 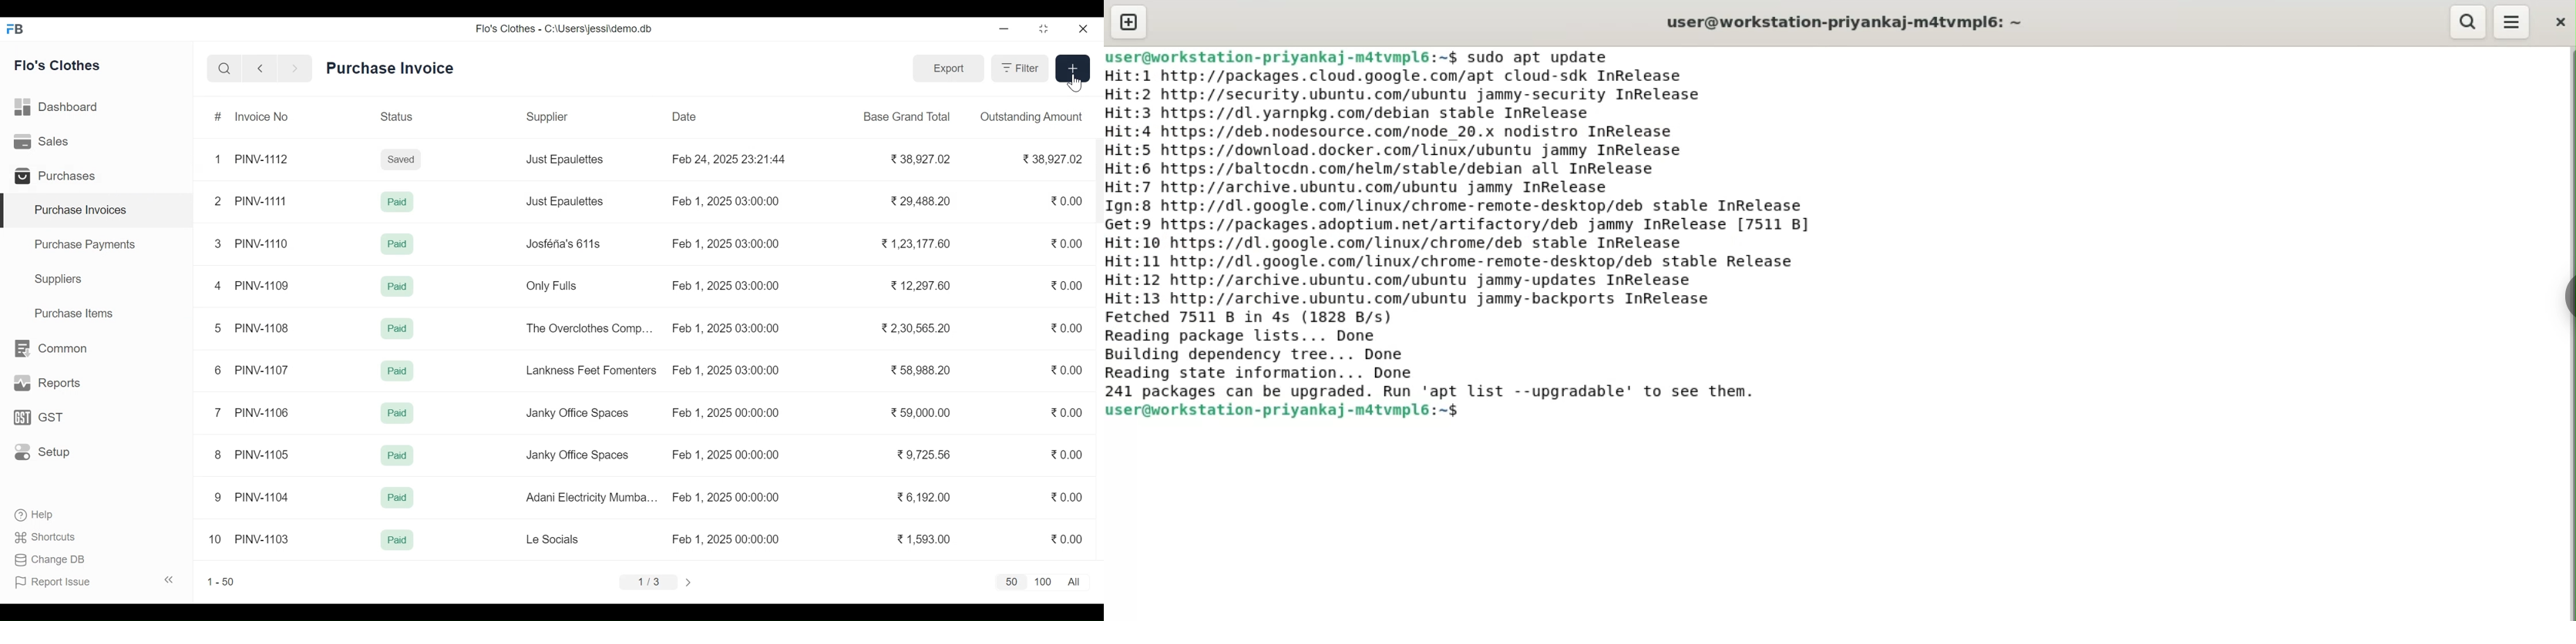 I want to click on Status, so click(x=398, y=116).